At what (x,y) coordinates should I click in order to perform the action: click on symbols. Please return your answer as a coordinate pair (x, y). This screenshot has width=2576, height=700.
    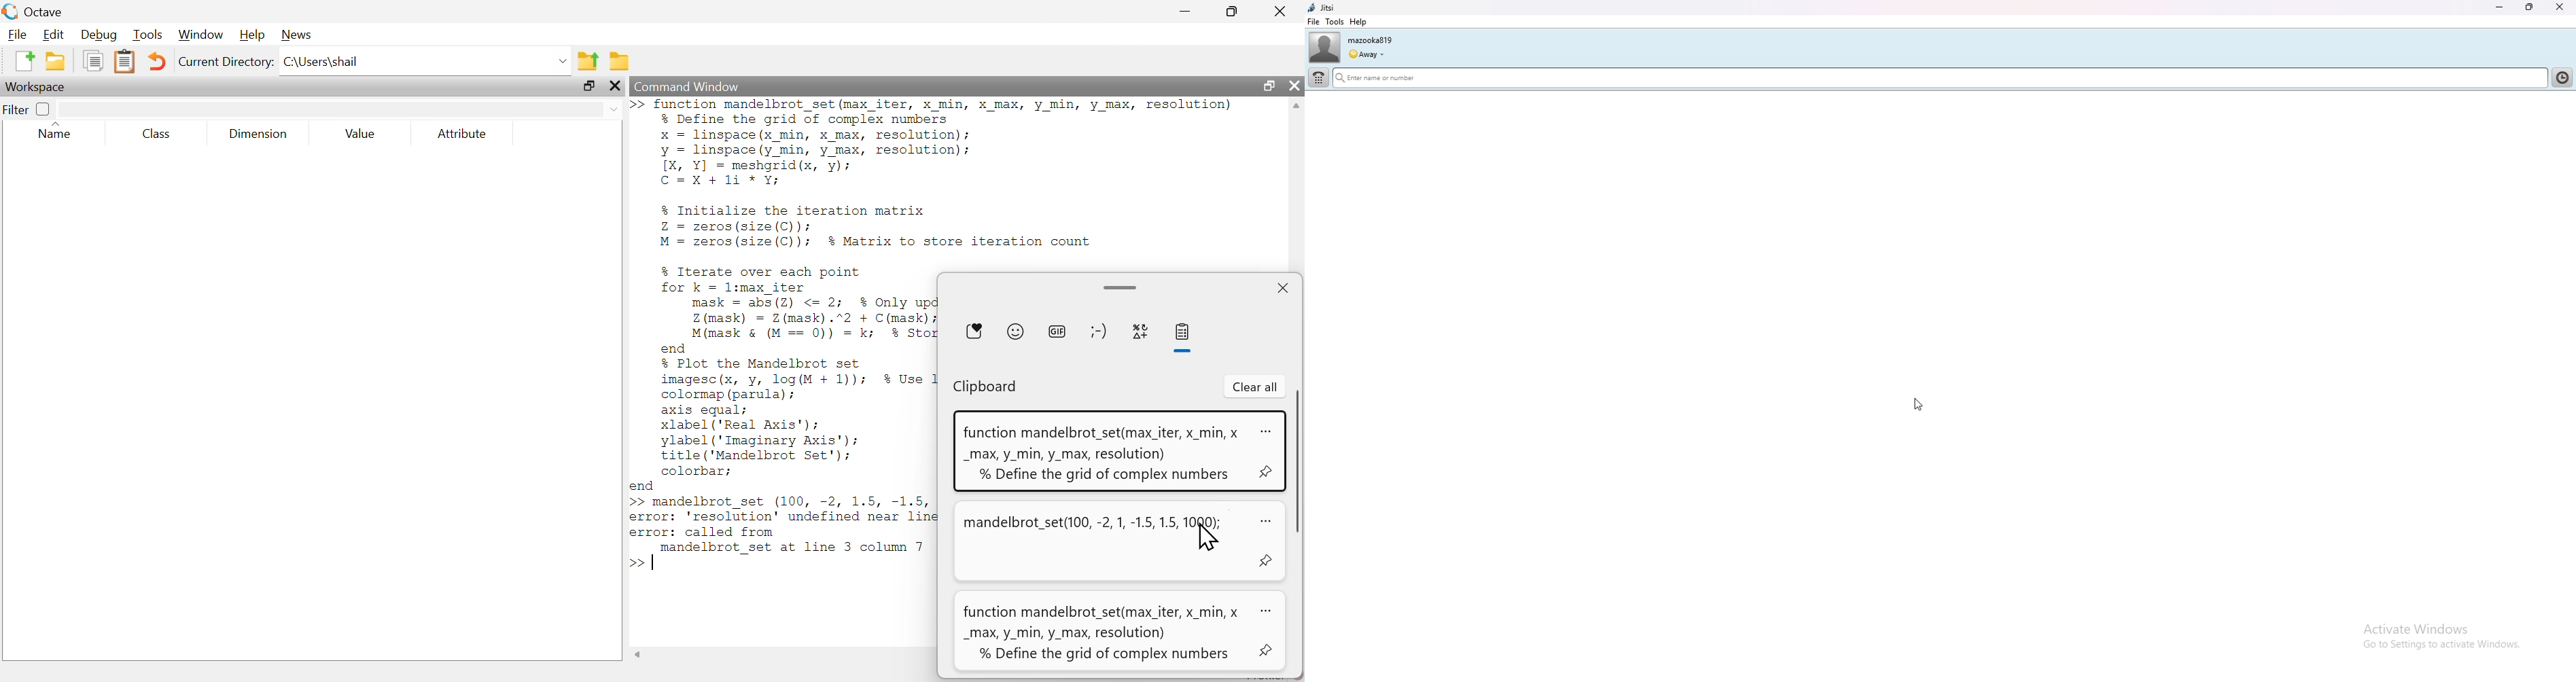
    Looking at the image, I should click on (1137, 331).